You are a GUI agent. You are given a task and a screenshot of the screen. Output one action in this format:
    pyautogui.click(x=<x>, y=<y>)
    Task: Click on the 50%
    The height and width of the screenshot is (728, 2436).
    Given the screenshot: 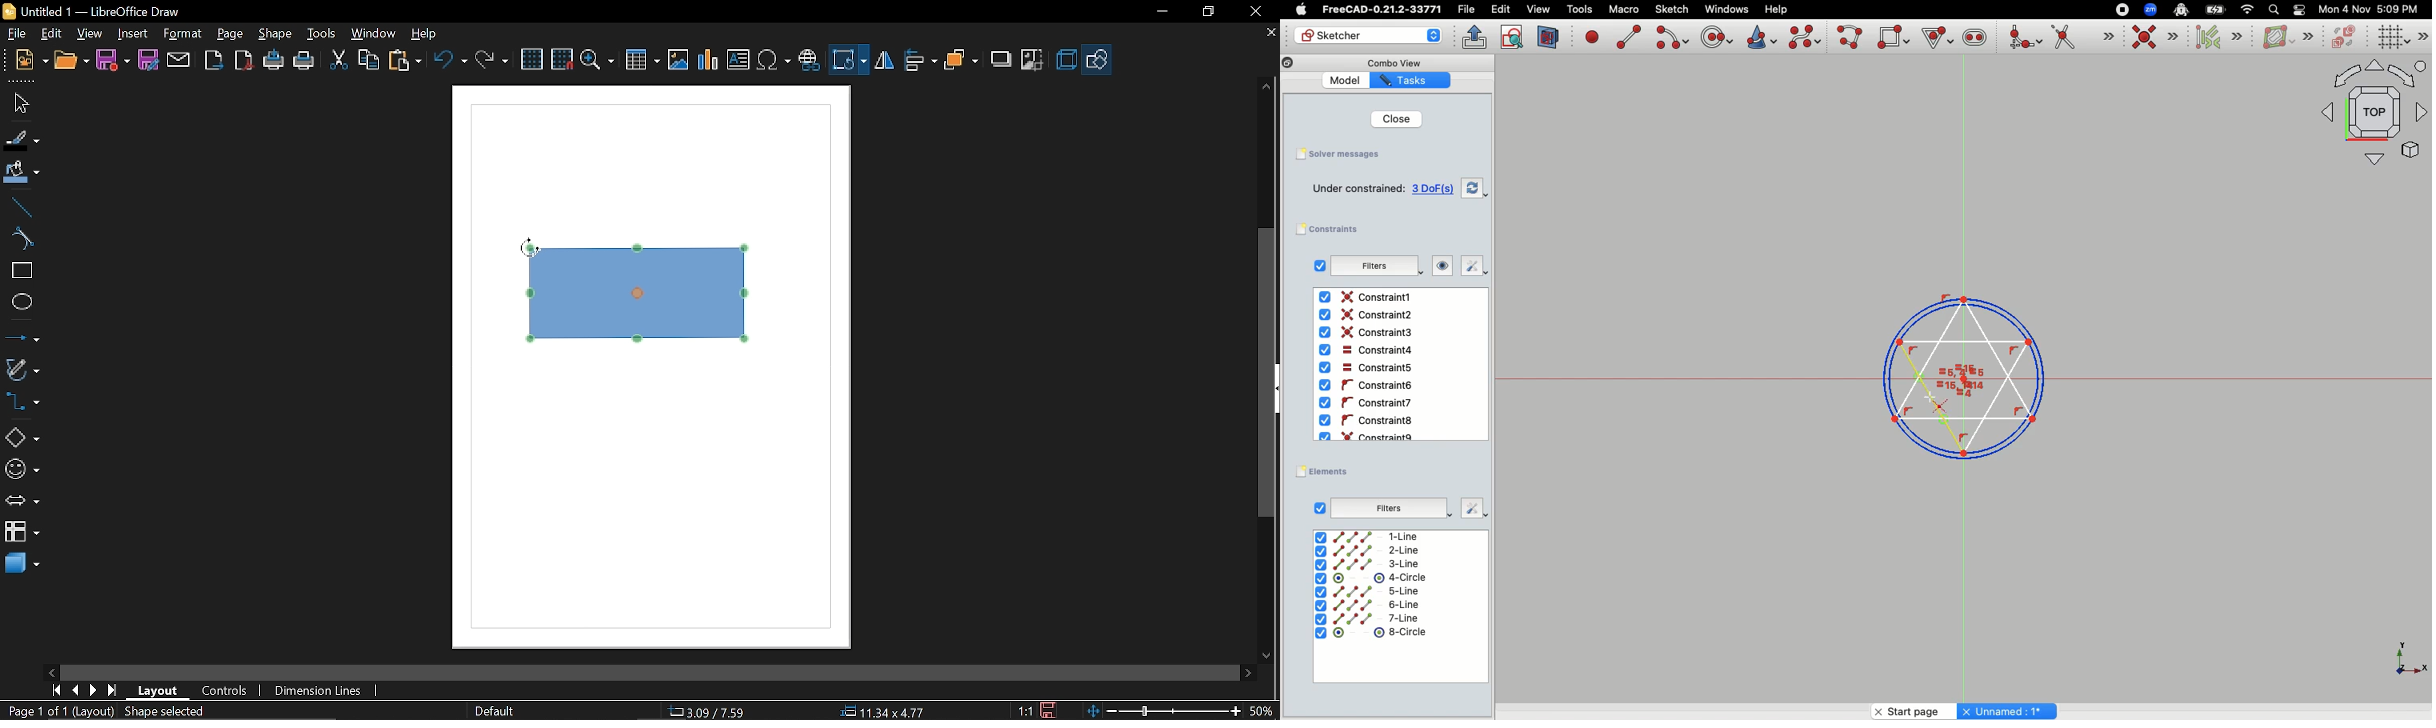 What is the action you would take?
    pyautogui.click(x=1262, y=709)
    